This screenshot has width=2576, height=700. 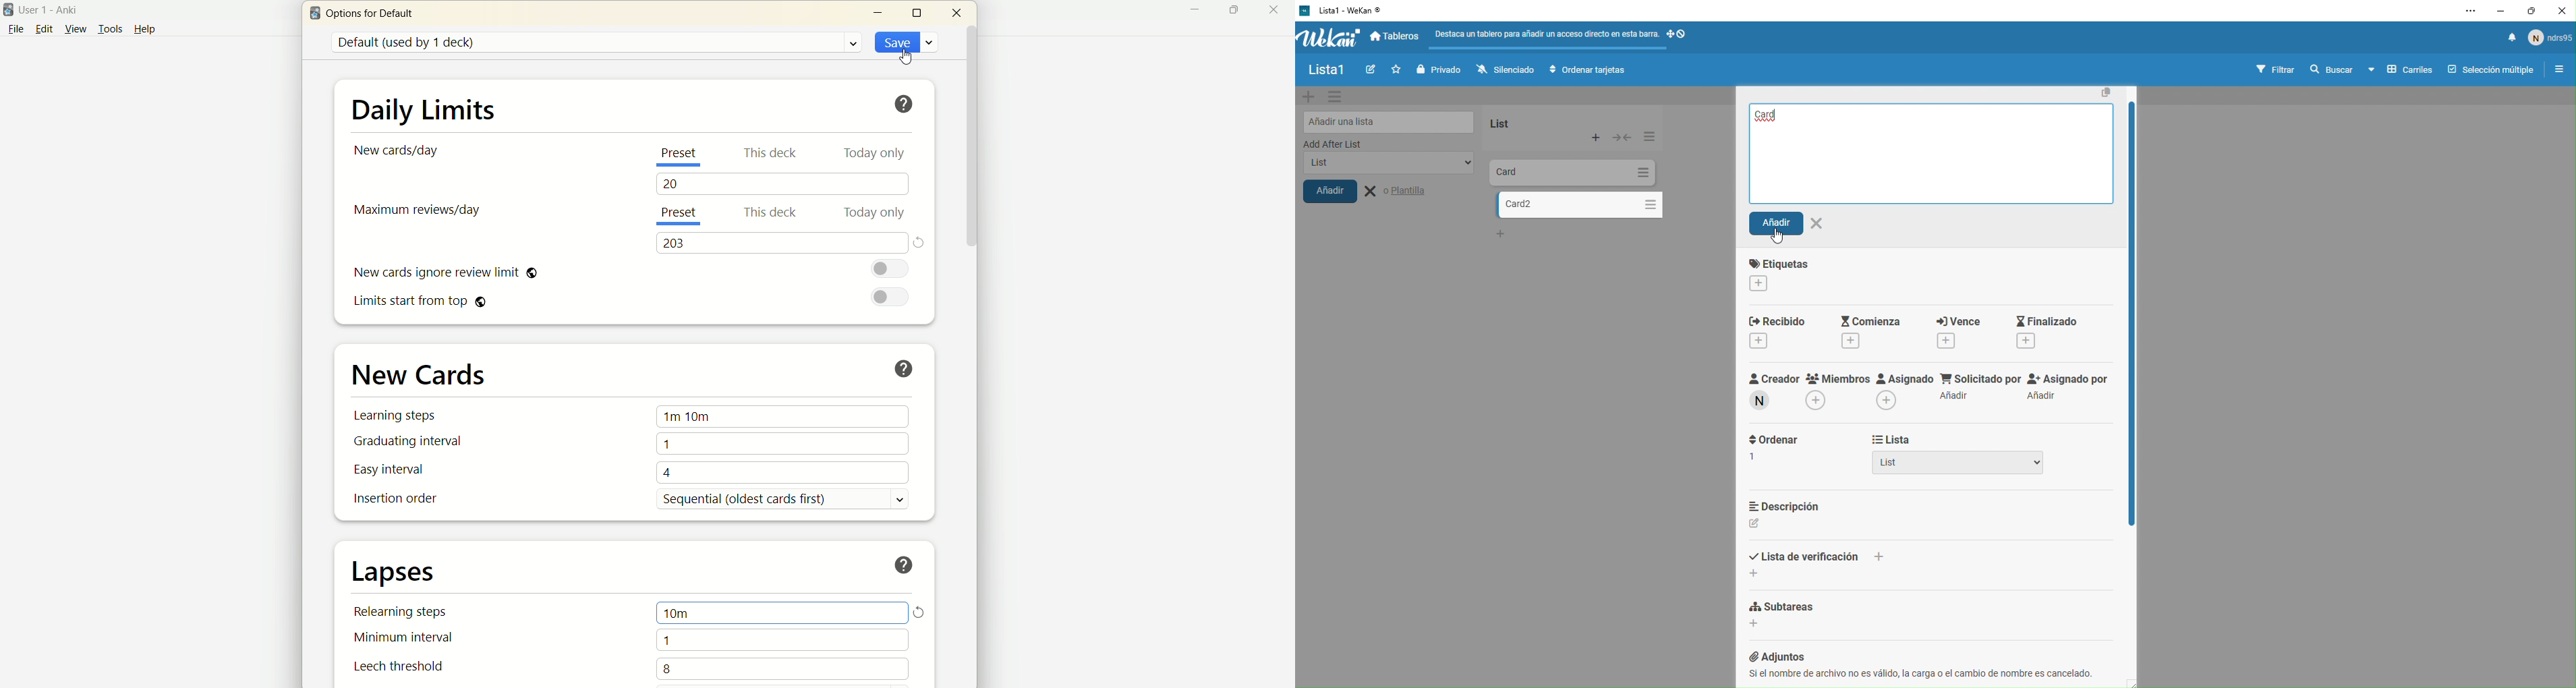 I want to click on 1, so click(x=782, y=641).